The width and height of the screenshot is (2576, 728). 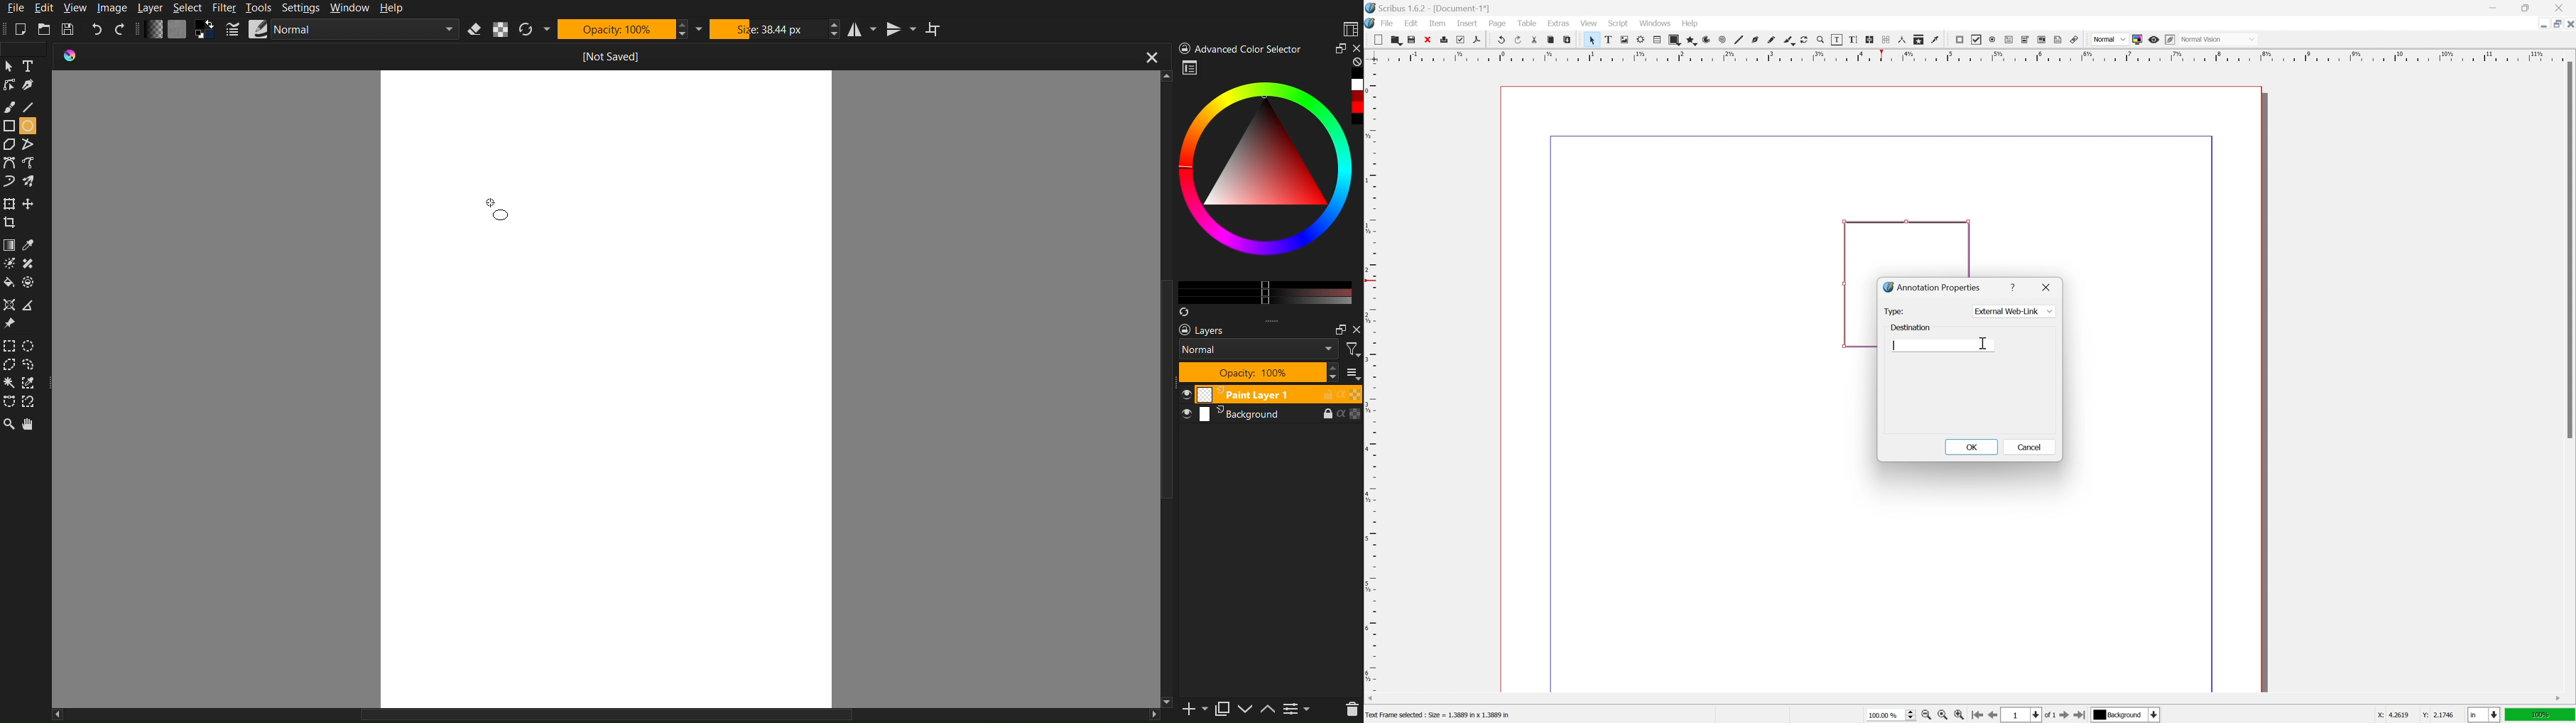 What do you see at coordinates (1461, 39) in the screenshot?
I see `preflight verifier` at bounding box center [1461, 39].